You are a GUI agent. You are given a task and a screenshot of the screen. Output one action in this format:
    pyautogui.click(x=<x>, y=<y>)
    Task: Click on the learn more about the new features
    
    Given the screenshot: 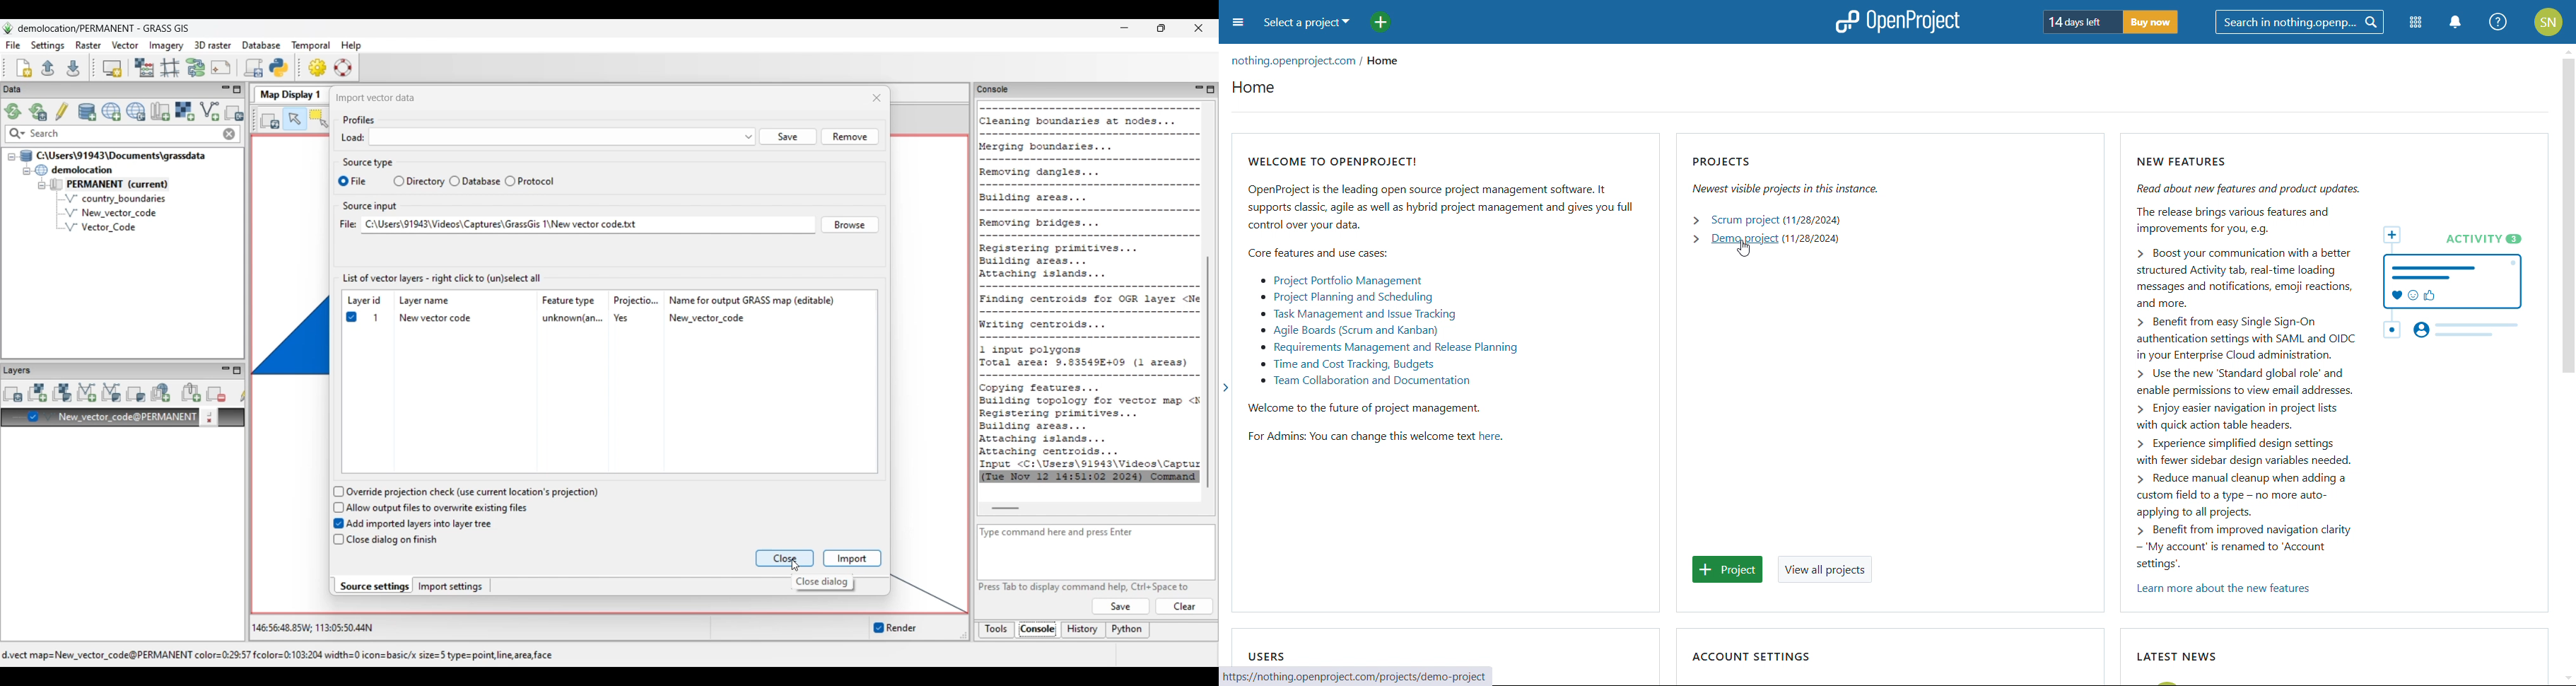 What is the action you would take?
    pyautogui.click(x=2220, y=588)
    